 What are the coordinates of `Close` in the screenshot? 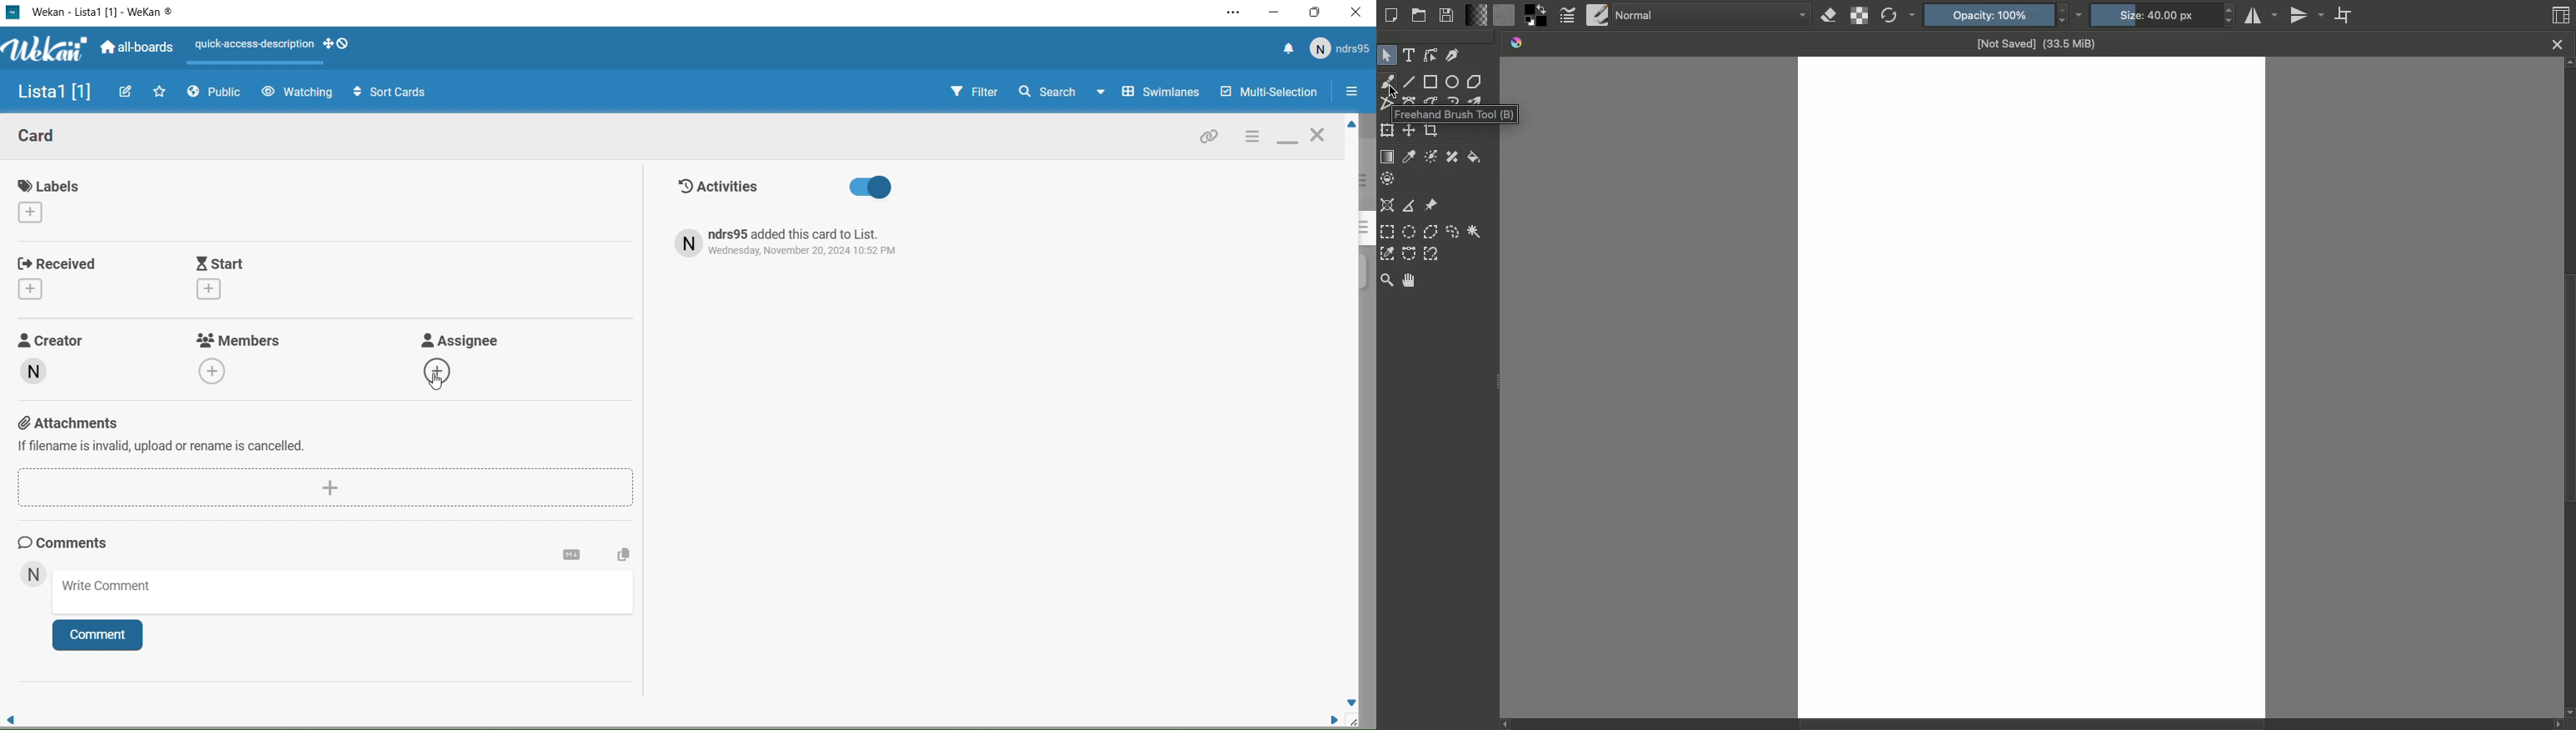 It's located at (2557, 44).